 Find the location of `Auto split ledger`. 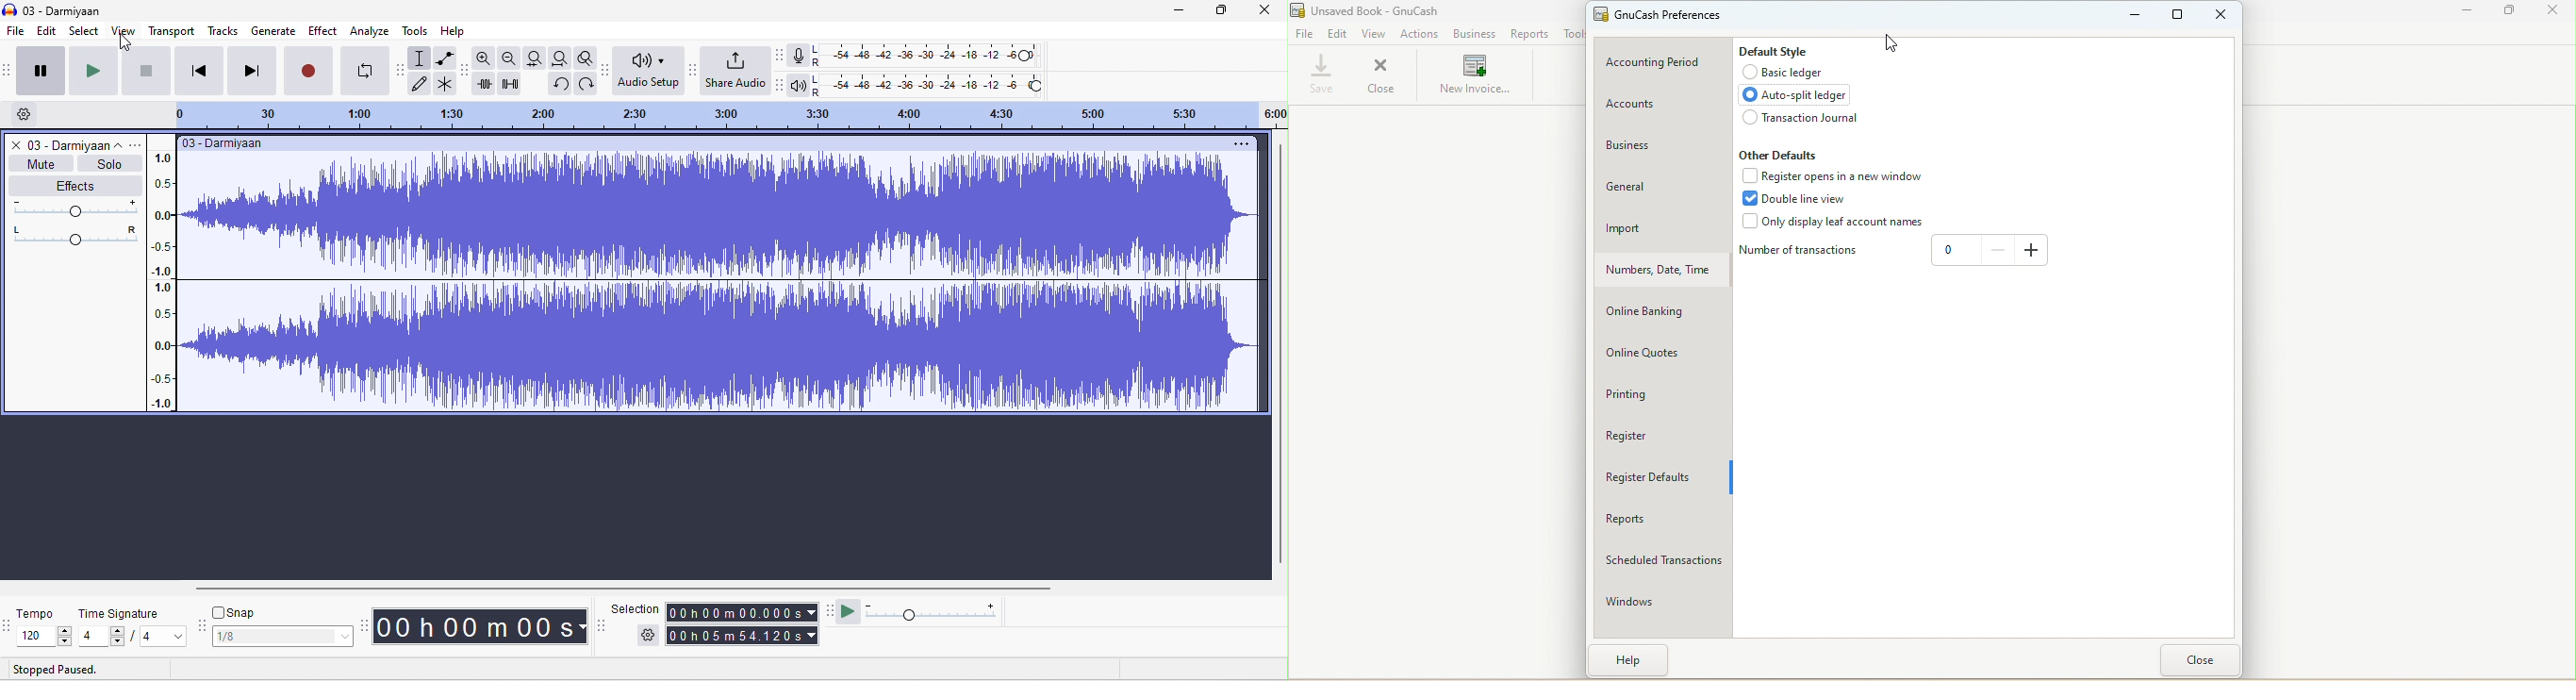

Auto split ledger is located at coordinates (1801, 94).